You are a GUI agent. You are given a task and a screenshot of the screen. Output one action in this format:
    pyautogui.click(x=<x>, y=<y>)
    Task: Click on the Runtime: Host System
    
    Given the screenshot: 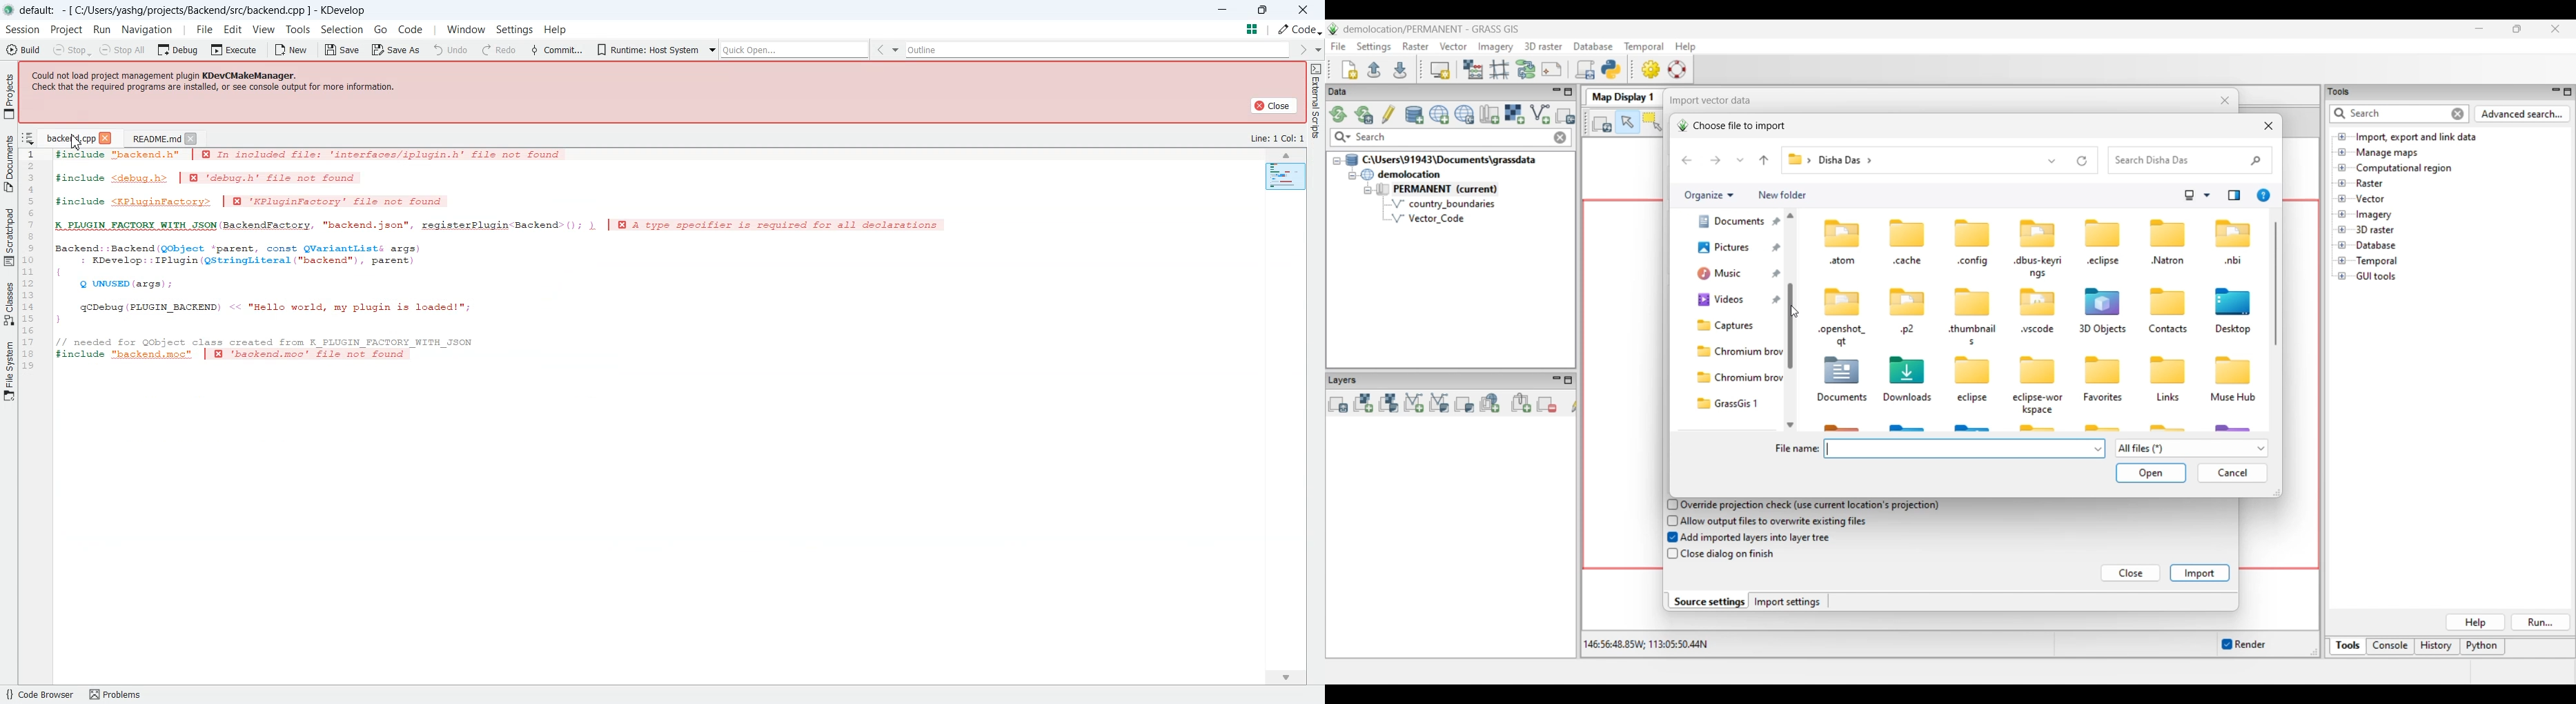 What is the action you would take?
    pyautogui.click(x=442, y=48)
    